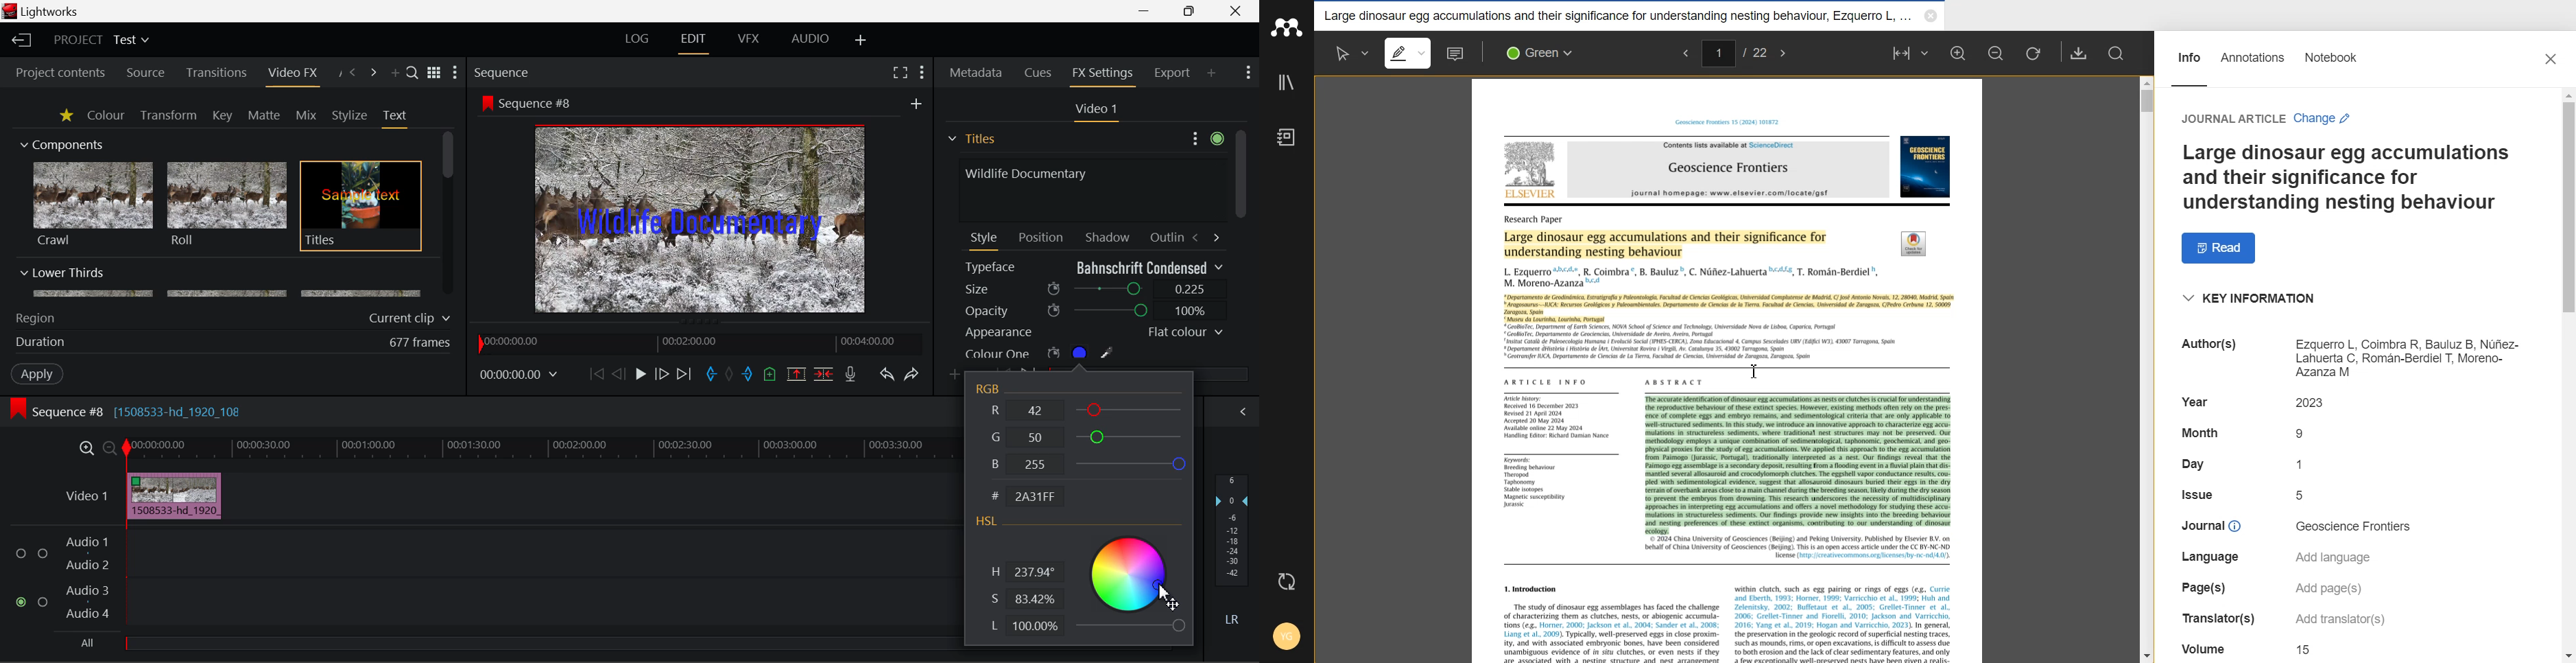 This screenshot has height=672, width=2576. I want to click on heading, so click(1536, 220).